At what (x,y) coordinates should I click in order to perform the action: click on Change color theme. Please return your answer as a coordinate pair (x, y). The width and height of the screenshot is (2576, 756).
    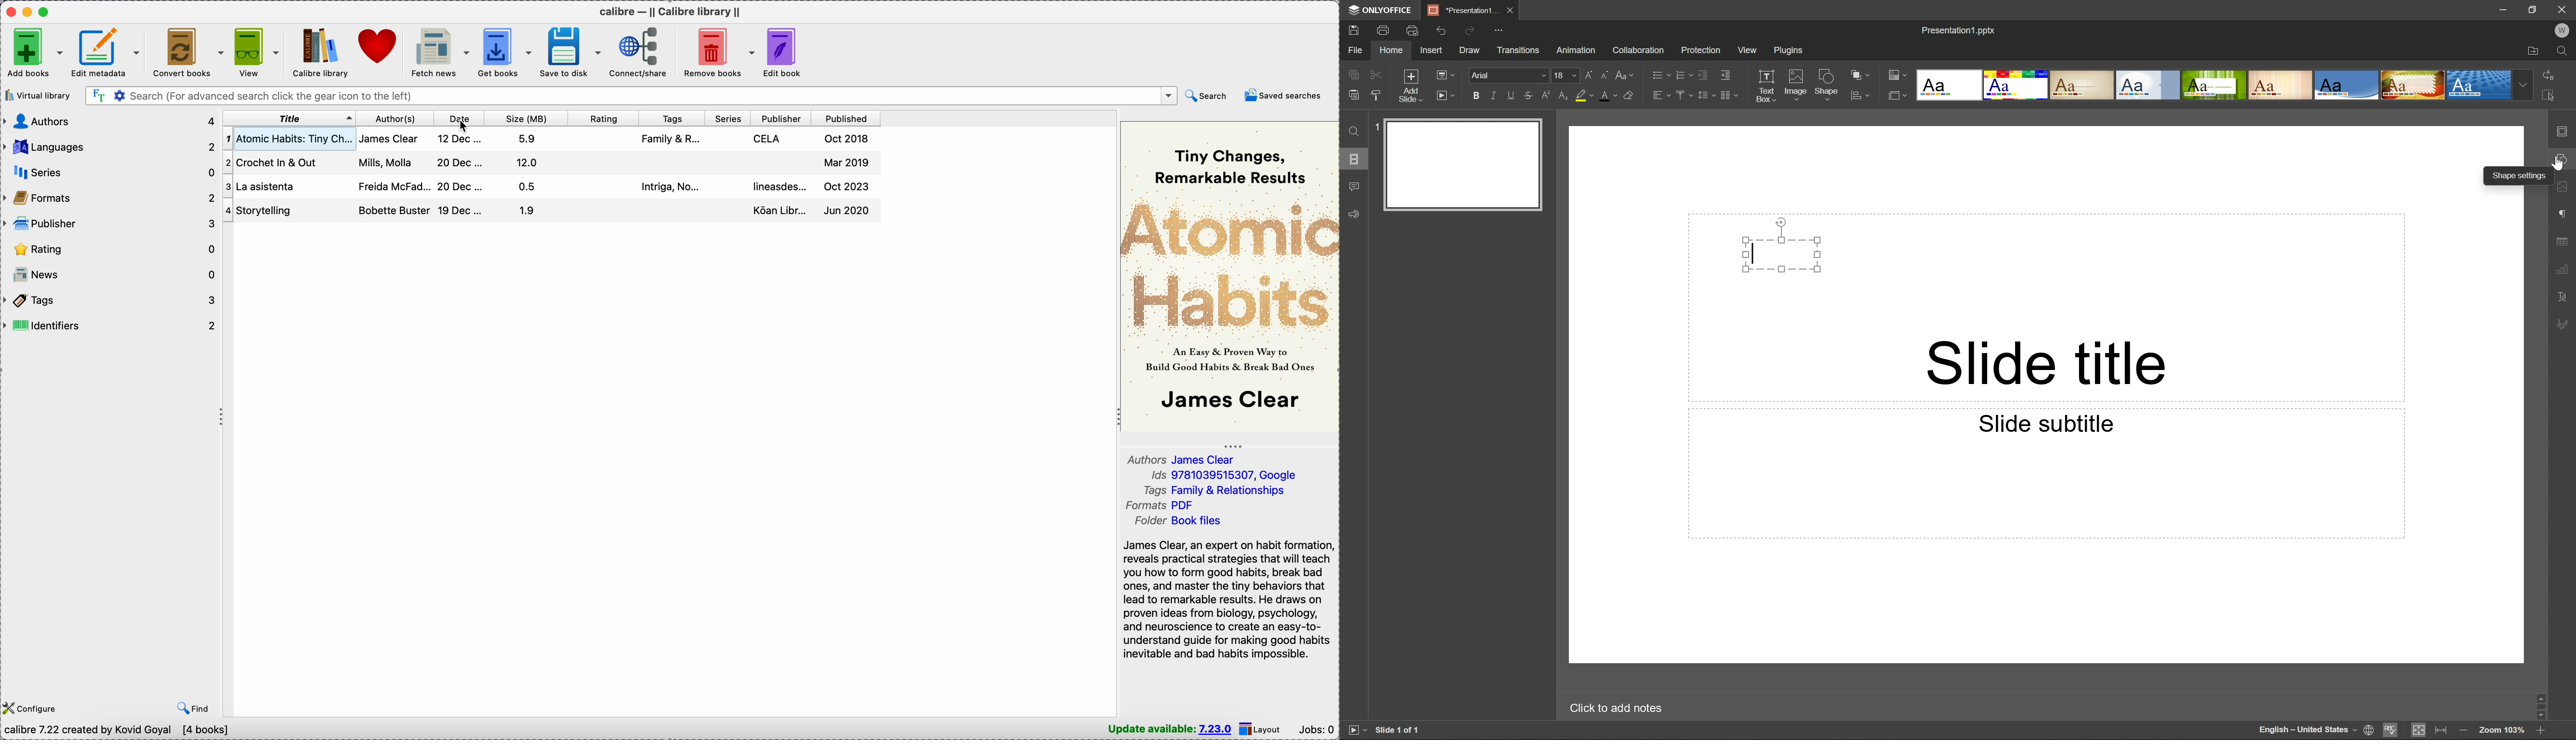
    Looking at the image, I should click on (1897, 75).